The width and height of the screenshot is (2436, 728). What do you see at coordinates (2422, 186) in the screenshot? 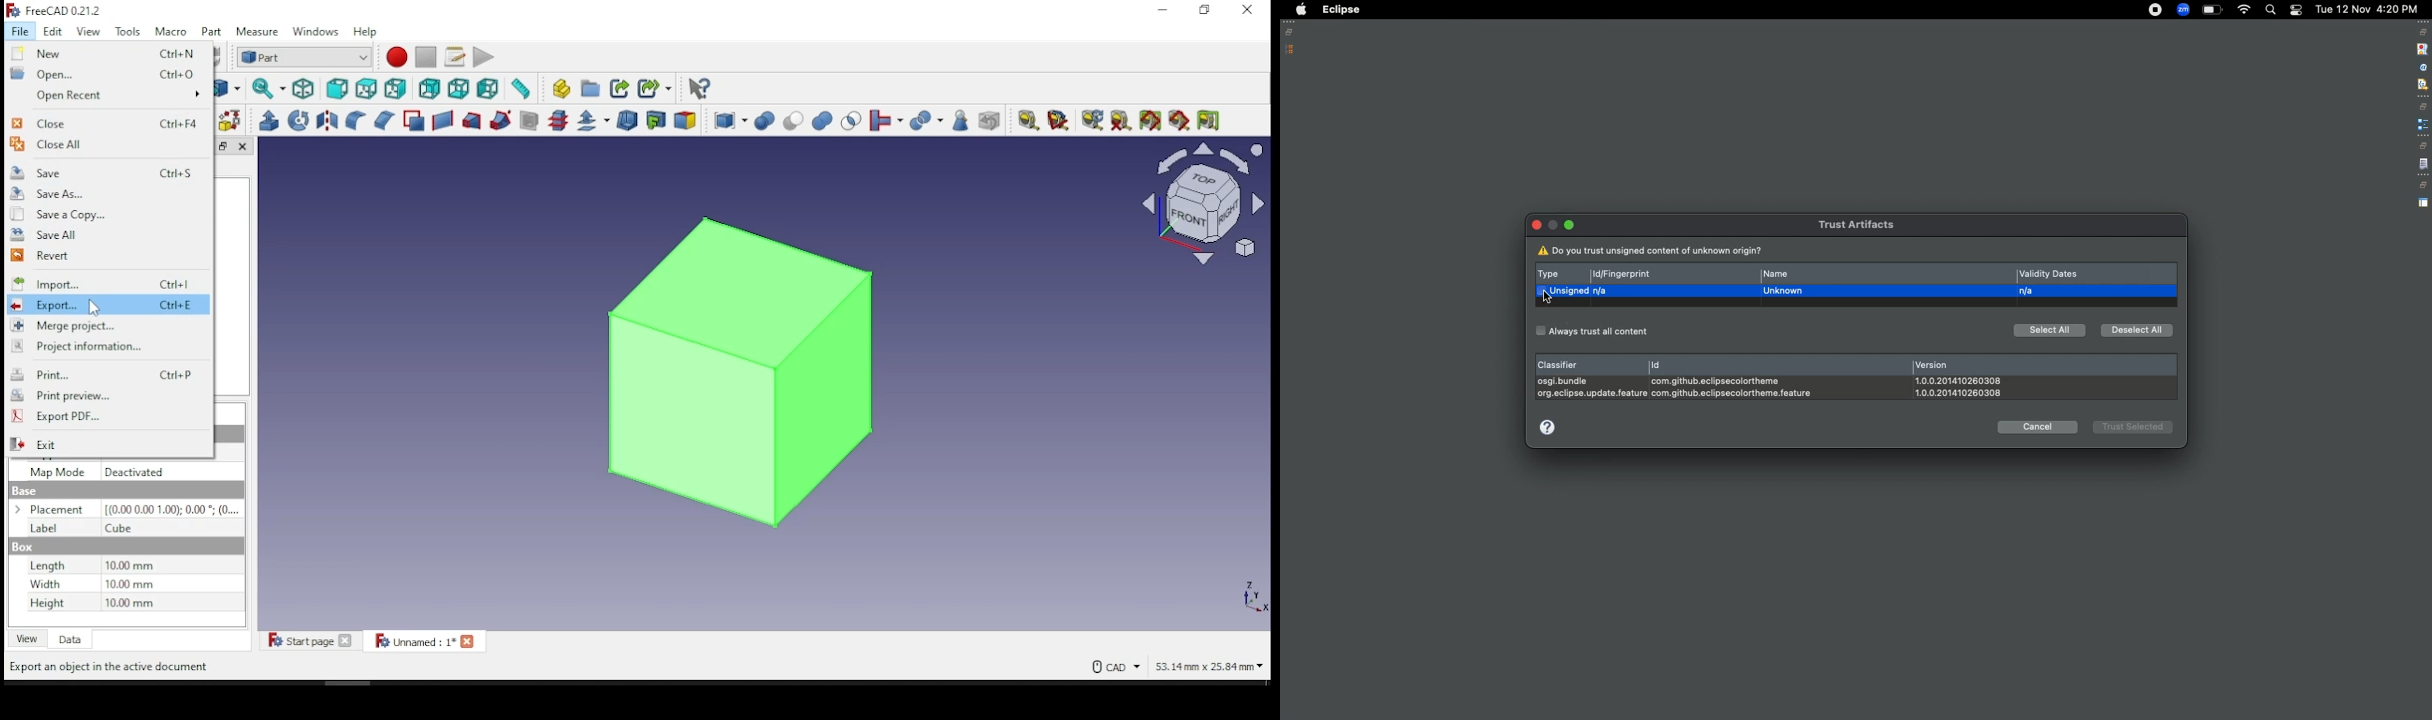
I see `restore` at bounding box center [2422, 186].